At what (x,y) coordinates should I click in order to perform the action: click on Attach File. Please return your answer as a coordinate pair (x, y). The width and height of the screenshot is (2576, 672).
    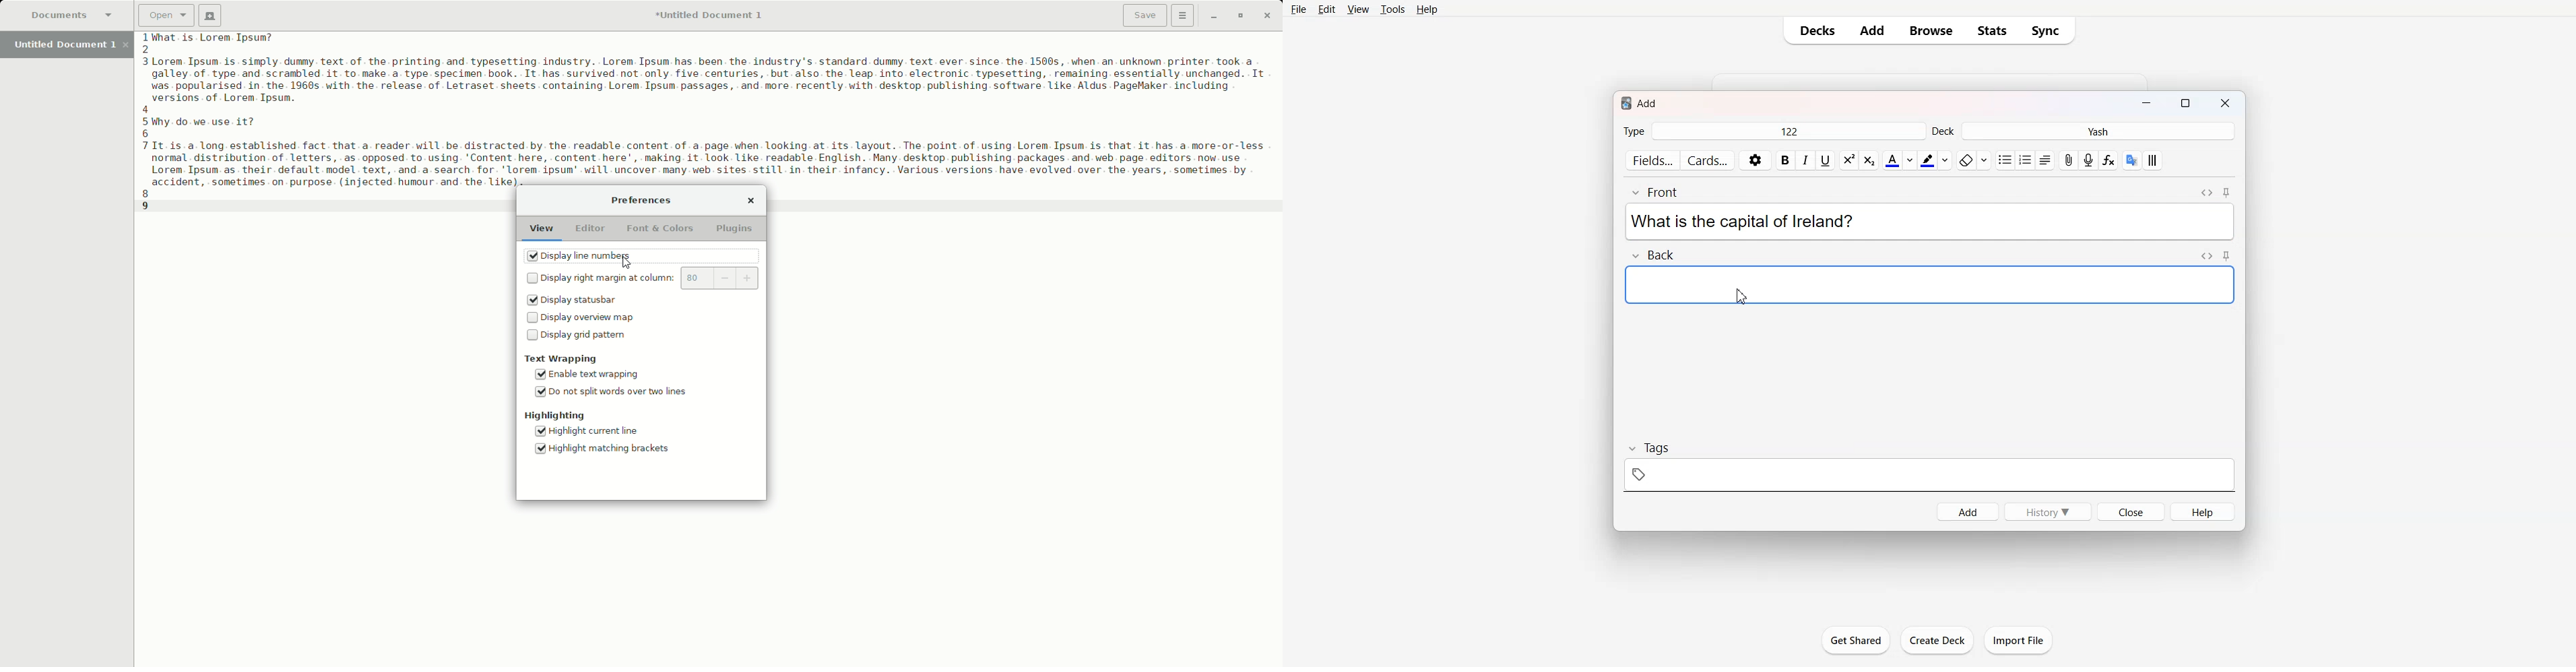
    Looking at the image, I should click on (2069, 160).